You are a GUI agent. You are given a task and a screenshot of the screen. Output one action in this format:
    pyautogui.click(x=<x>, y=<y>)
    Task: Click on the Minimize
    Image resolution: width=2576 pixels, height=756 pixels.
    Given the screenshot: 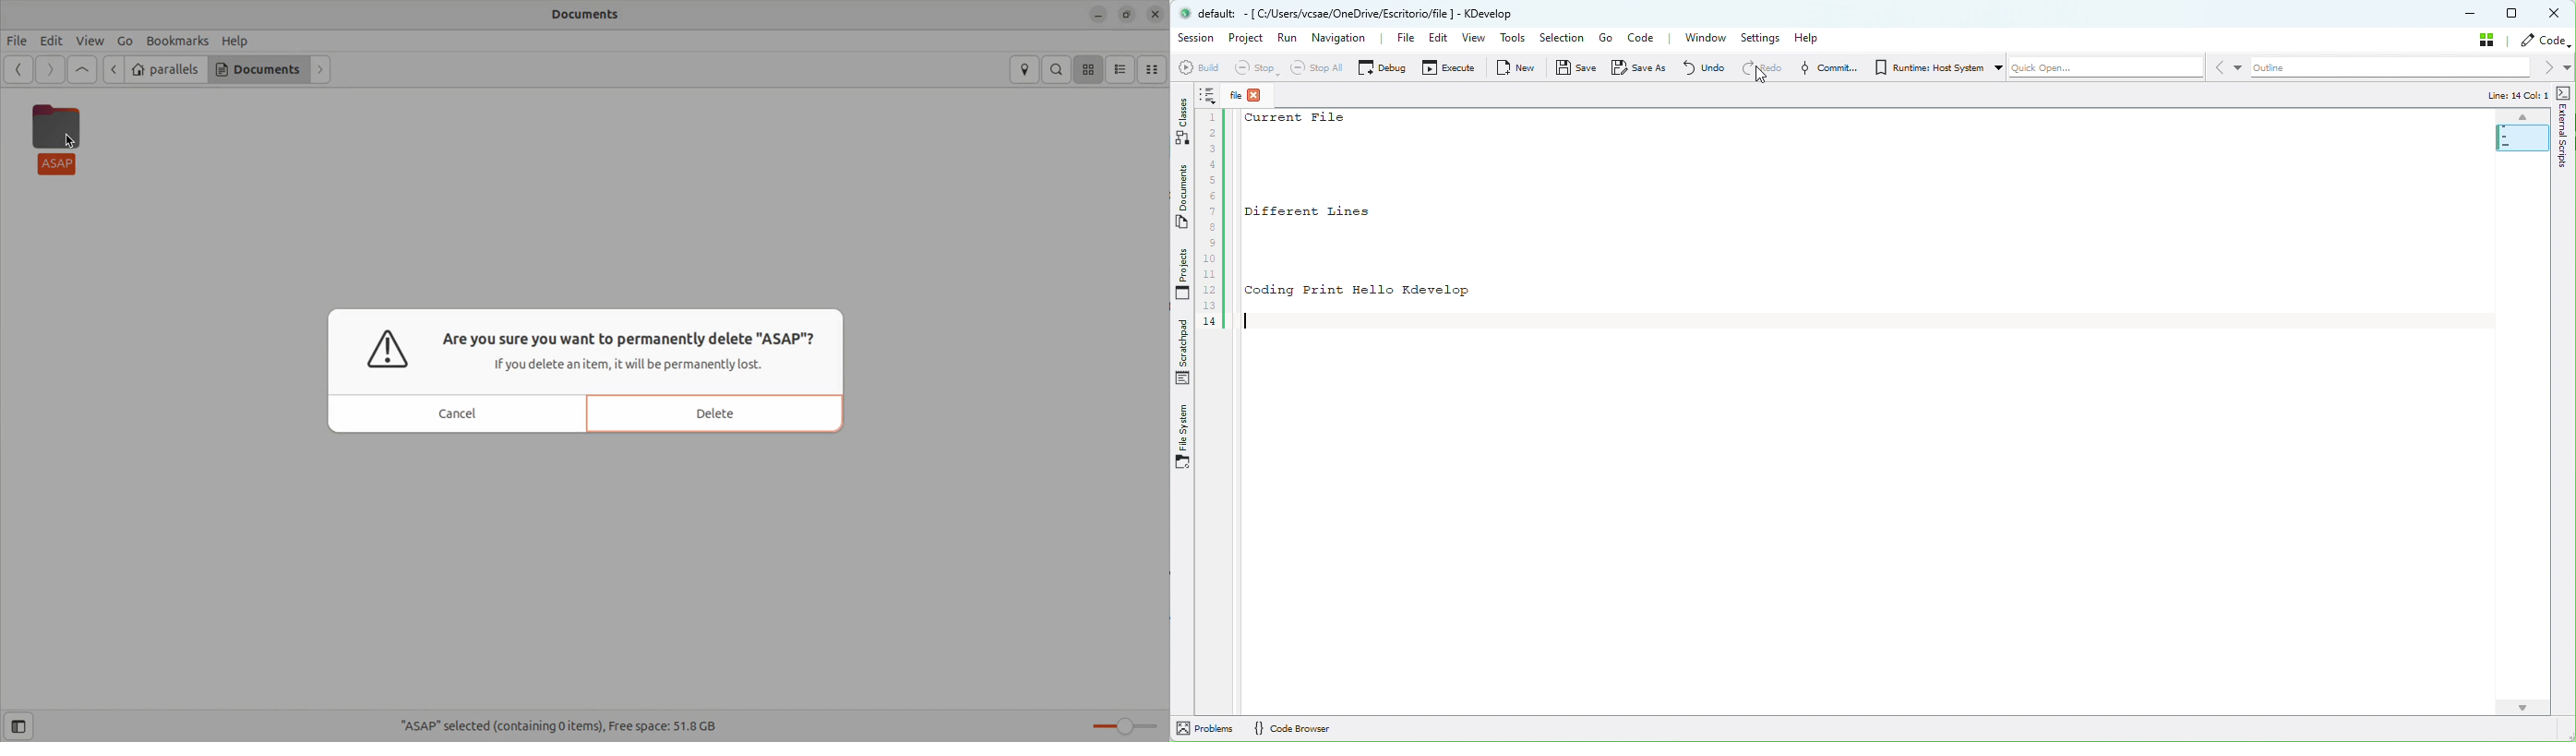 What is the action you would take?
    pyautogui.click(x=2473, y=13)
    